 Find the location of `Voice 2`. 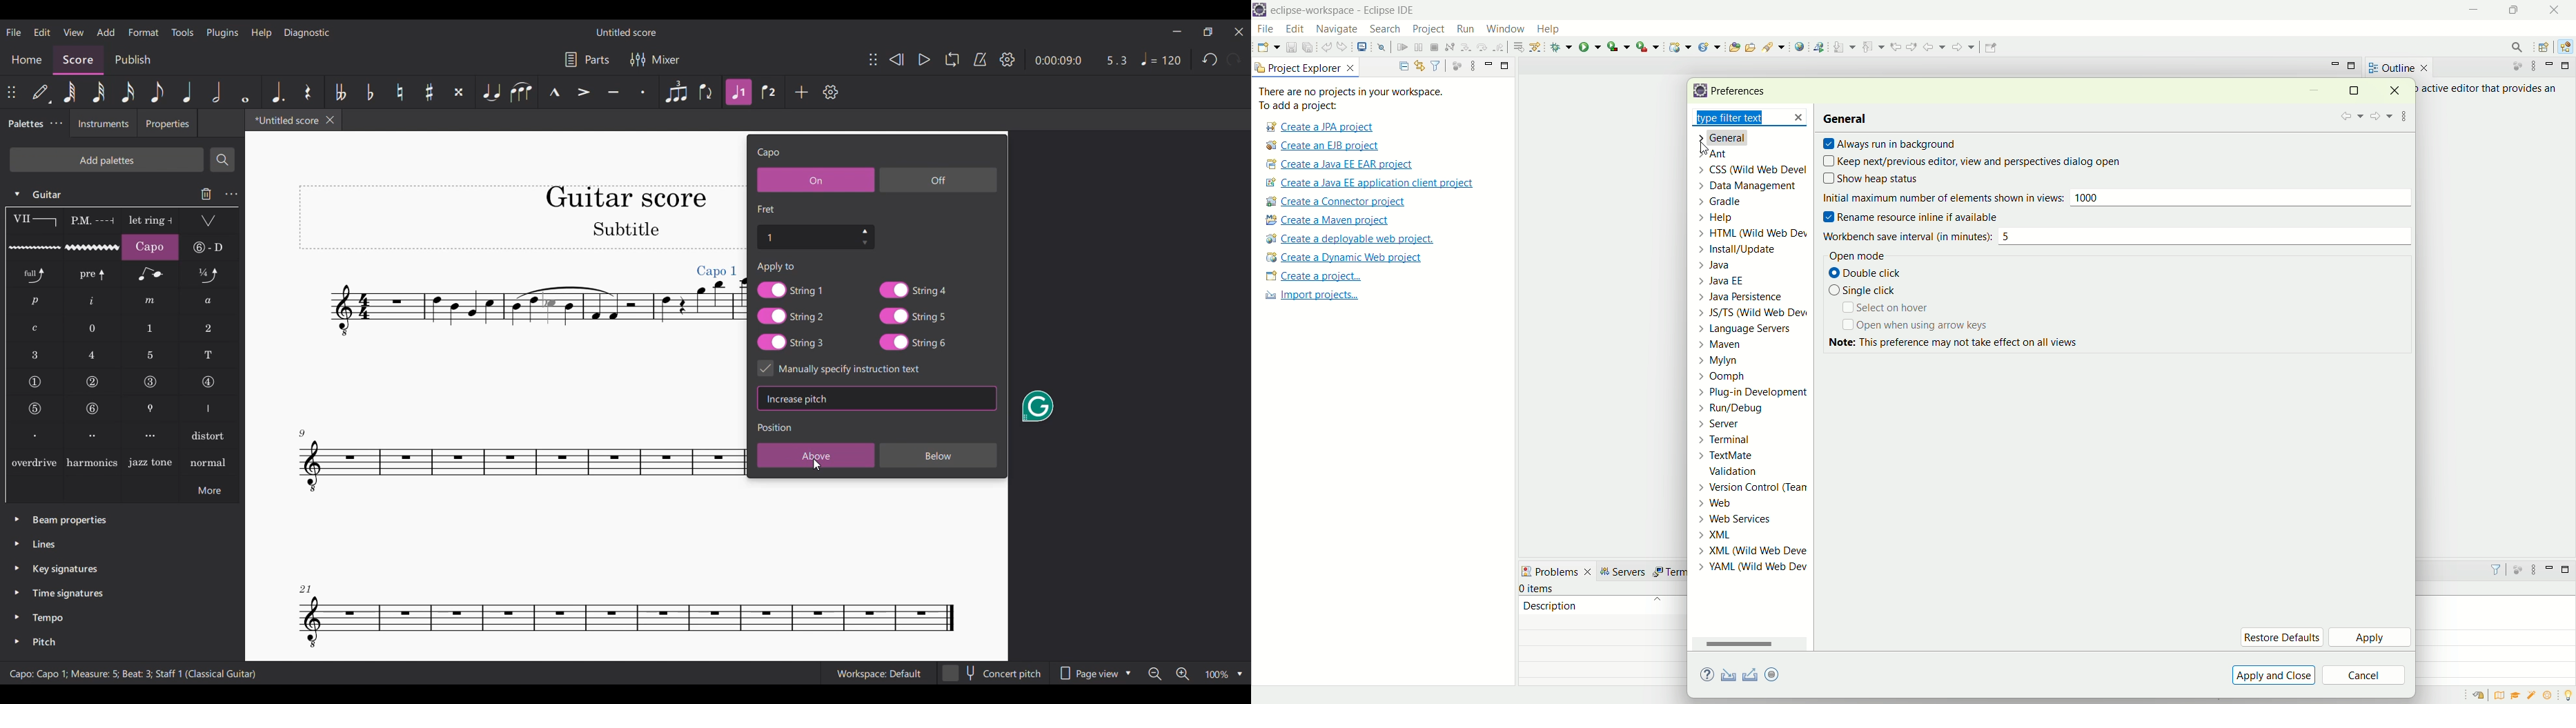

Voice 2 is located at coordinates (770, 92).